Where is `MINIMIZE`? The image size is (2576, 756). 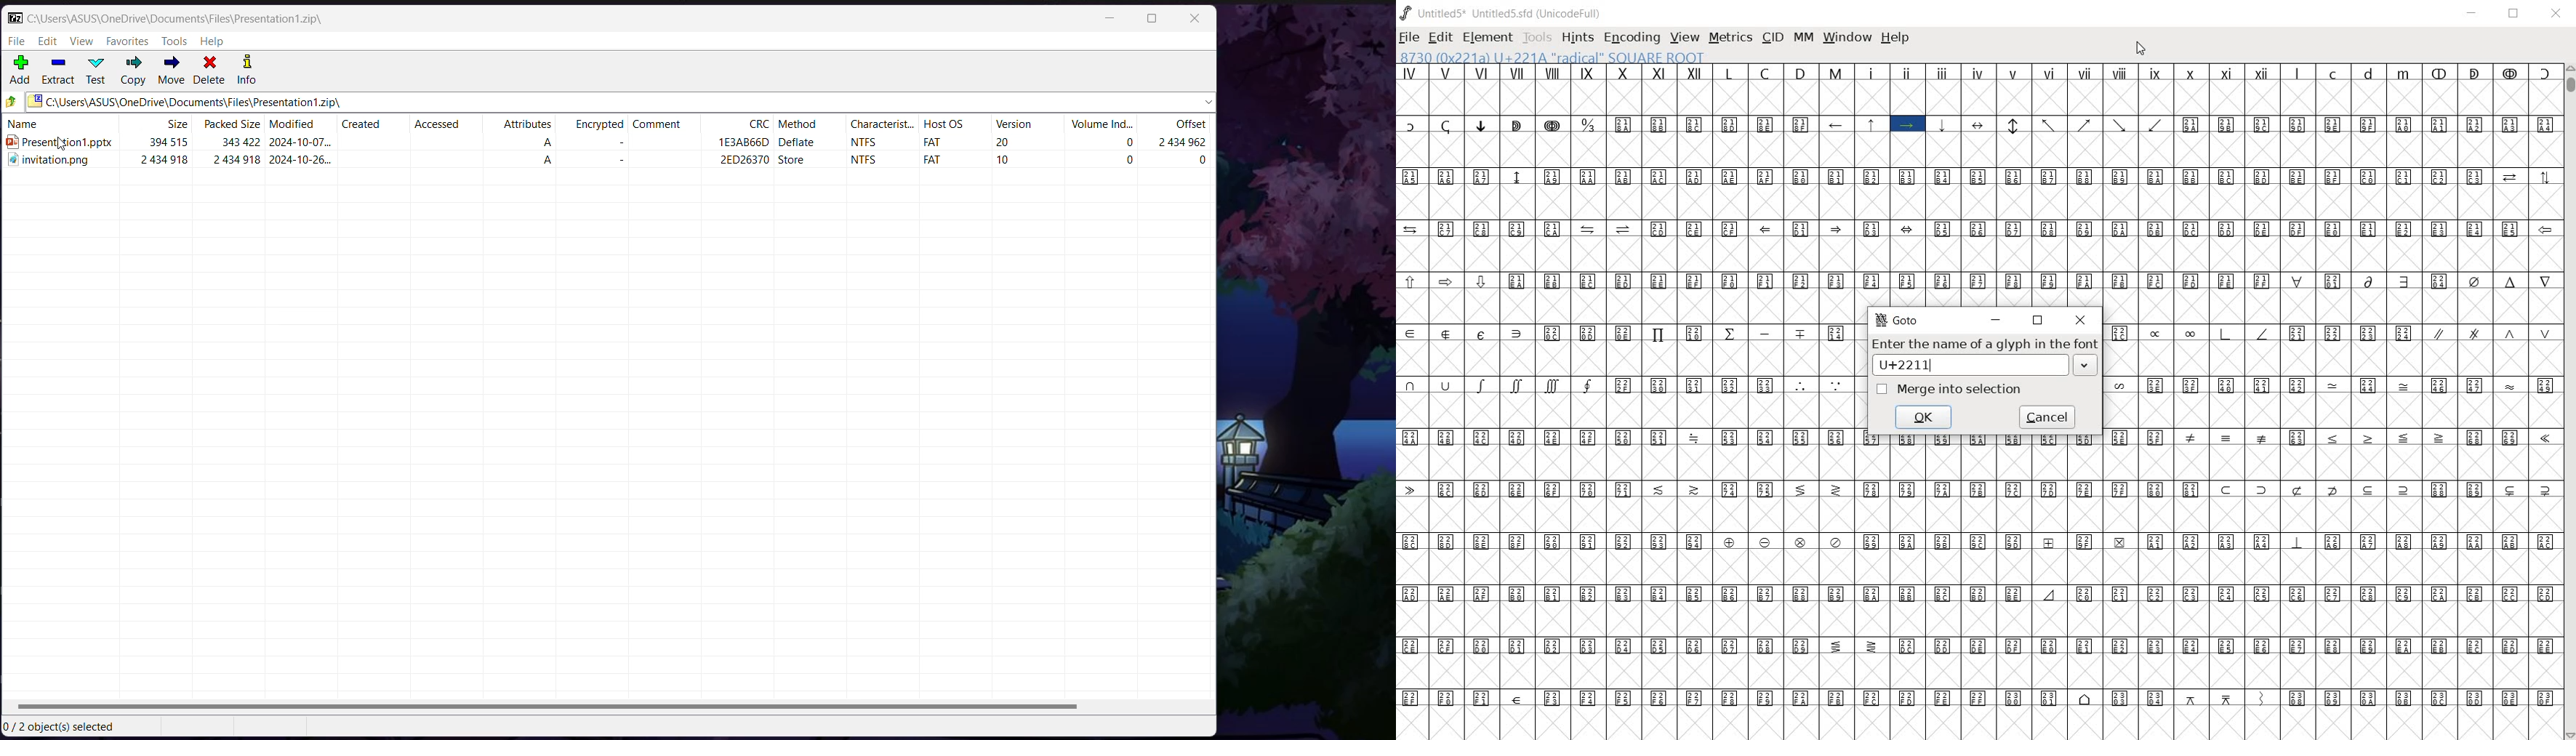 MINIMIZE is located at coordinates (2472, 14).